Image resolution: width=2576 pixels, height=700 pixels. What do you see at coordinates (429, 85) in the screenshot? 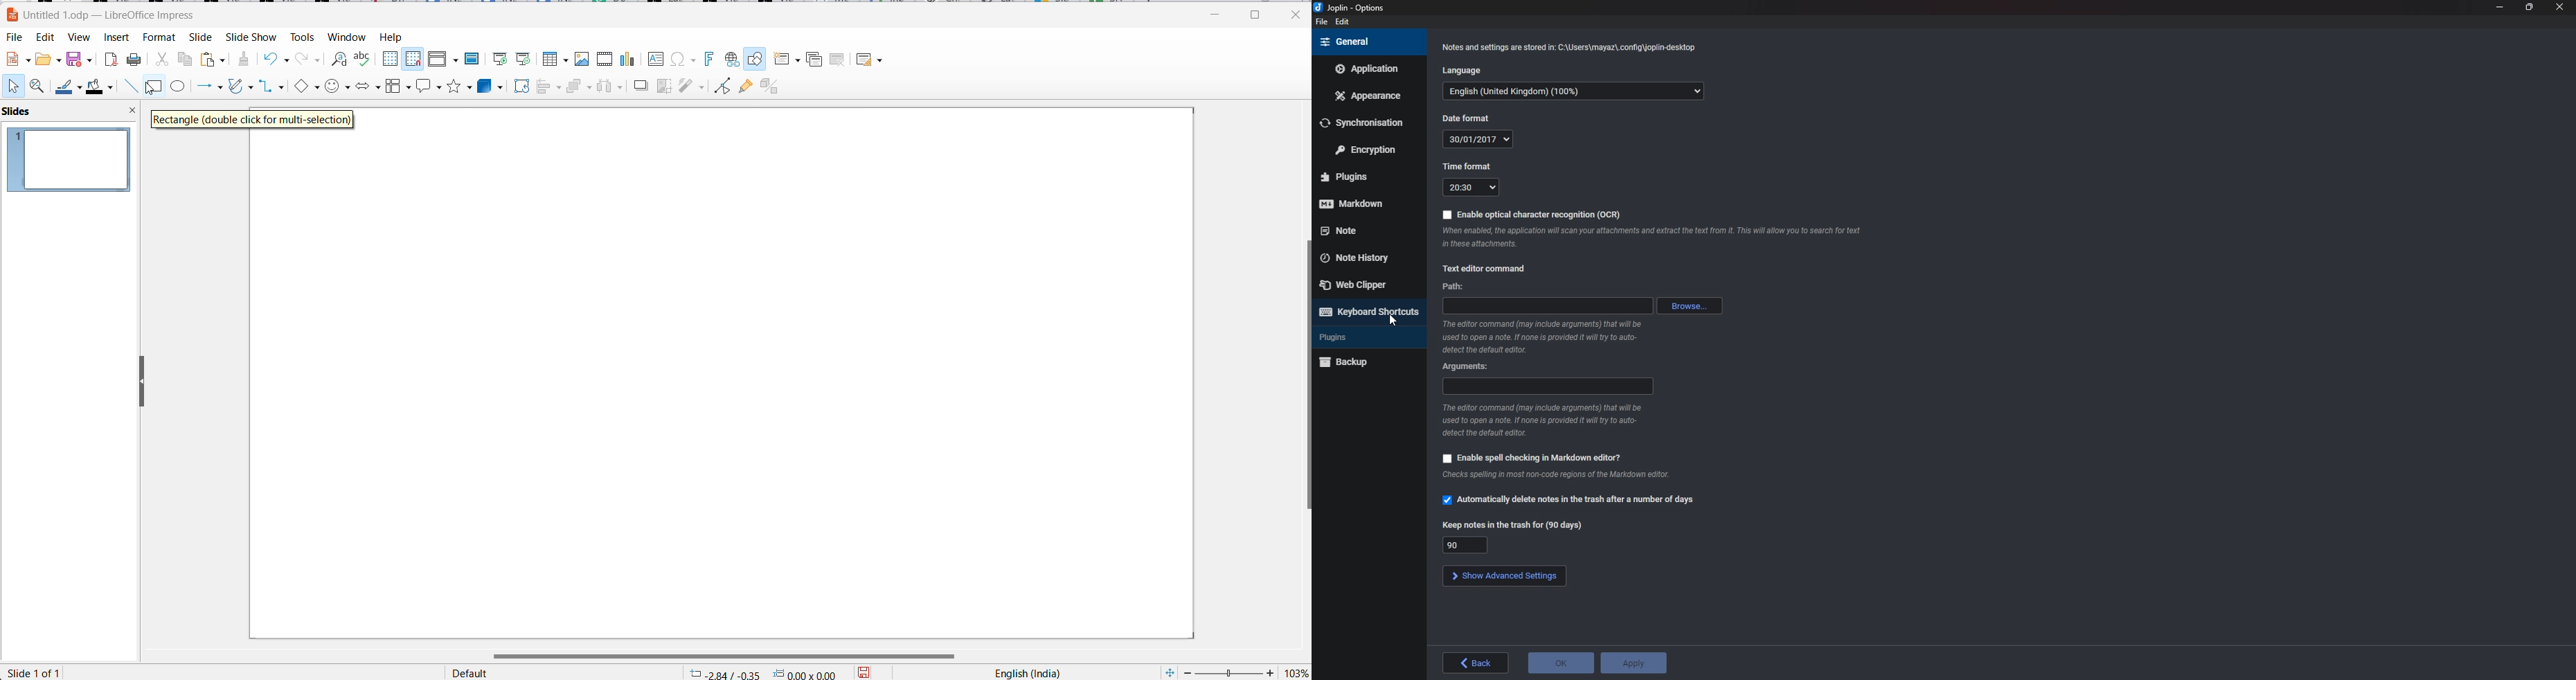
I see `callout shapes` at bounding box center [429, 85].